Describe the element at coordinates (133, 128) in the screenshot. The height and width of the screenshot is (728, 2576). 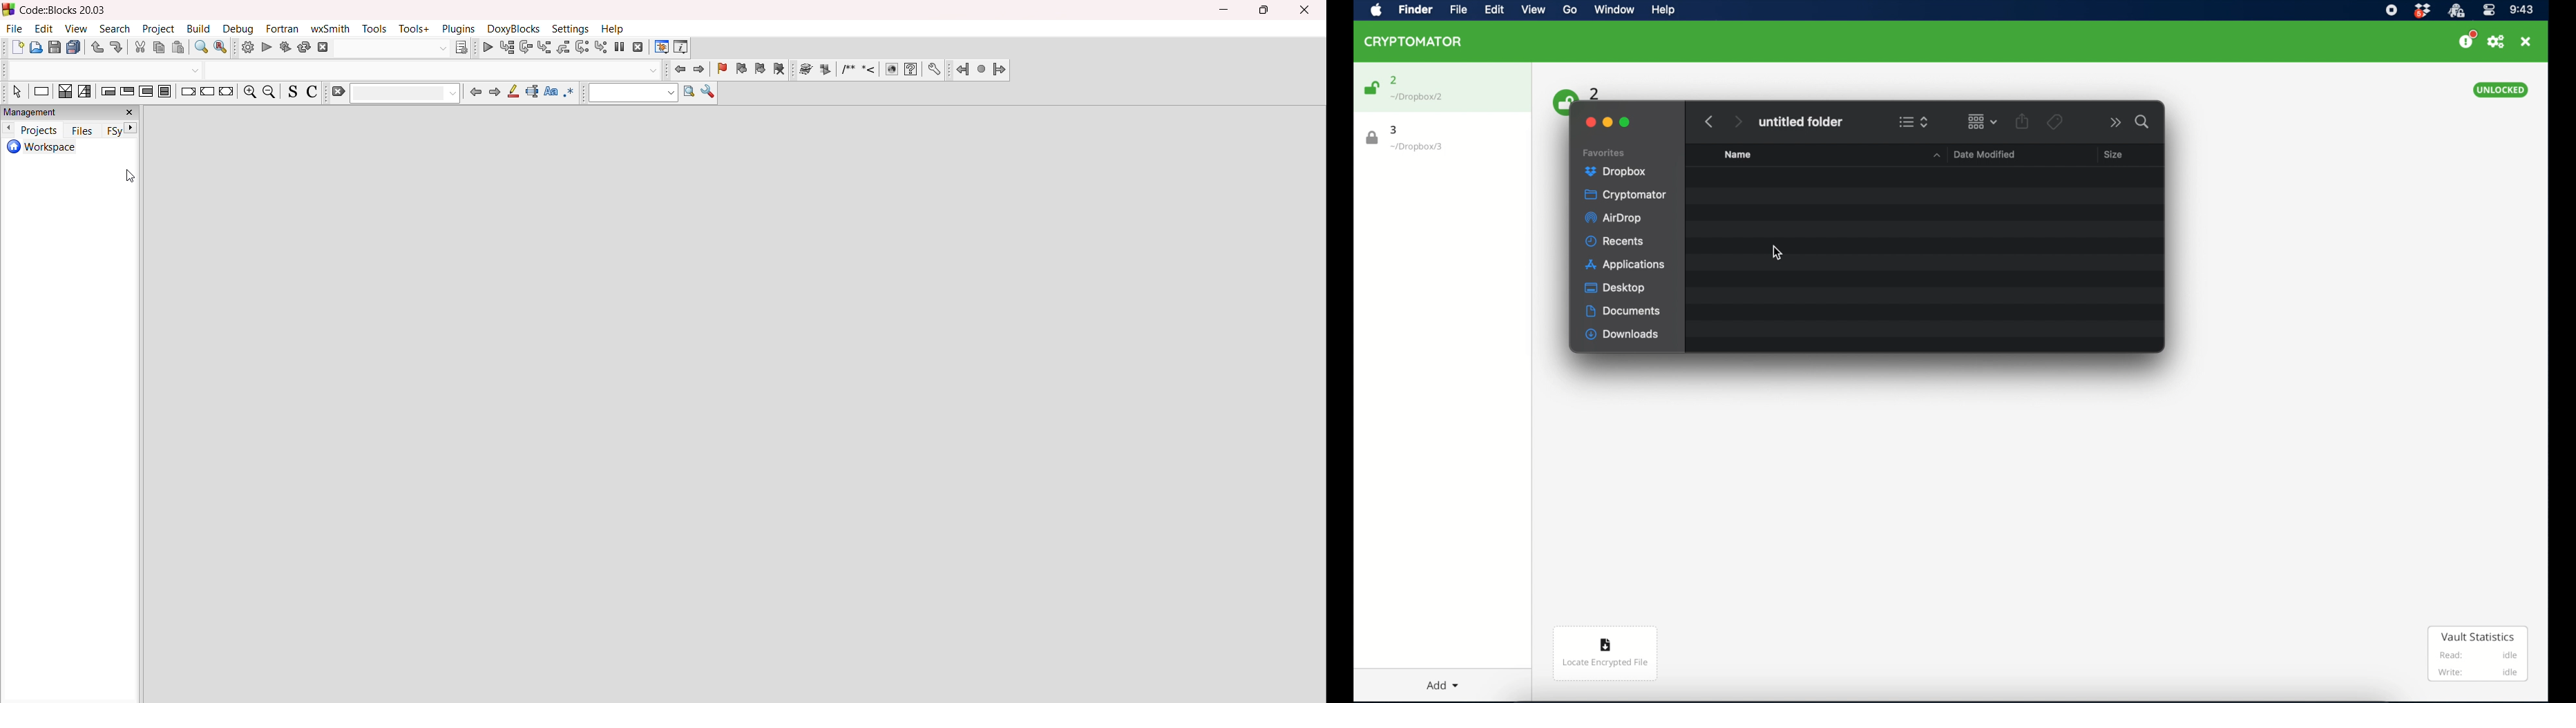
I see `next` at that location.